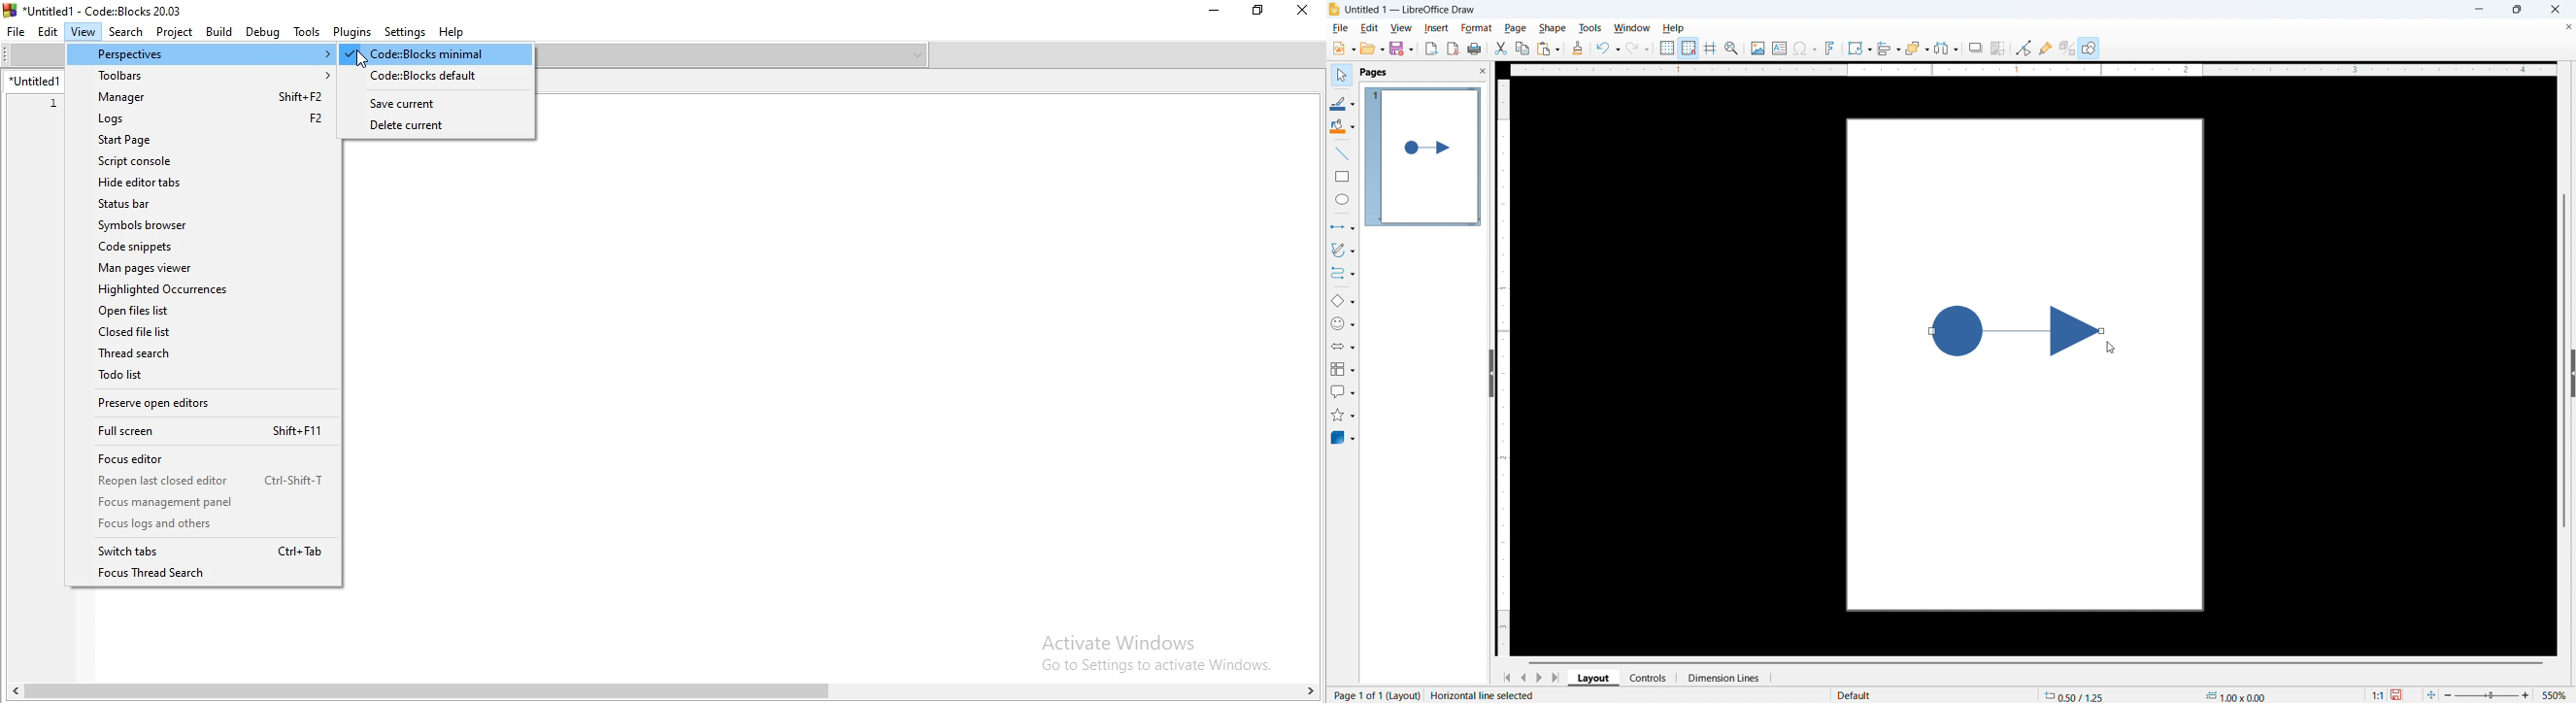 The height and width of the screenshot is (728, 2576). I want to click on save current, so click(440, 103).